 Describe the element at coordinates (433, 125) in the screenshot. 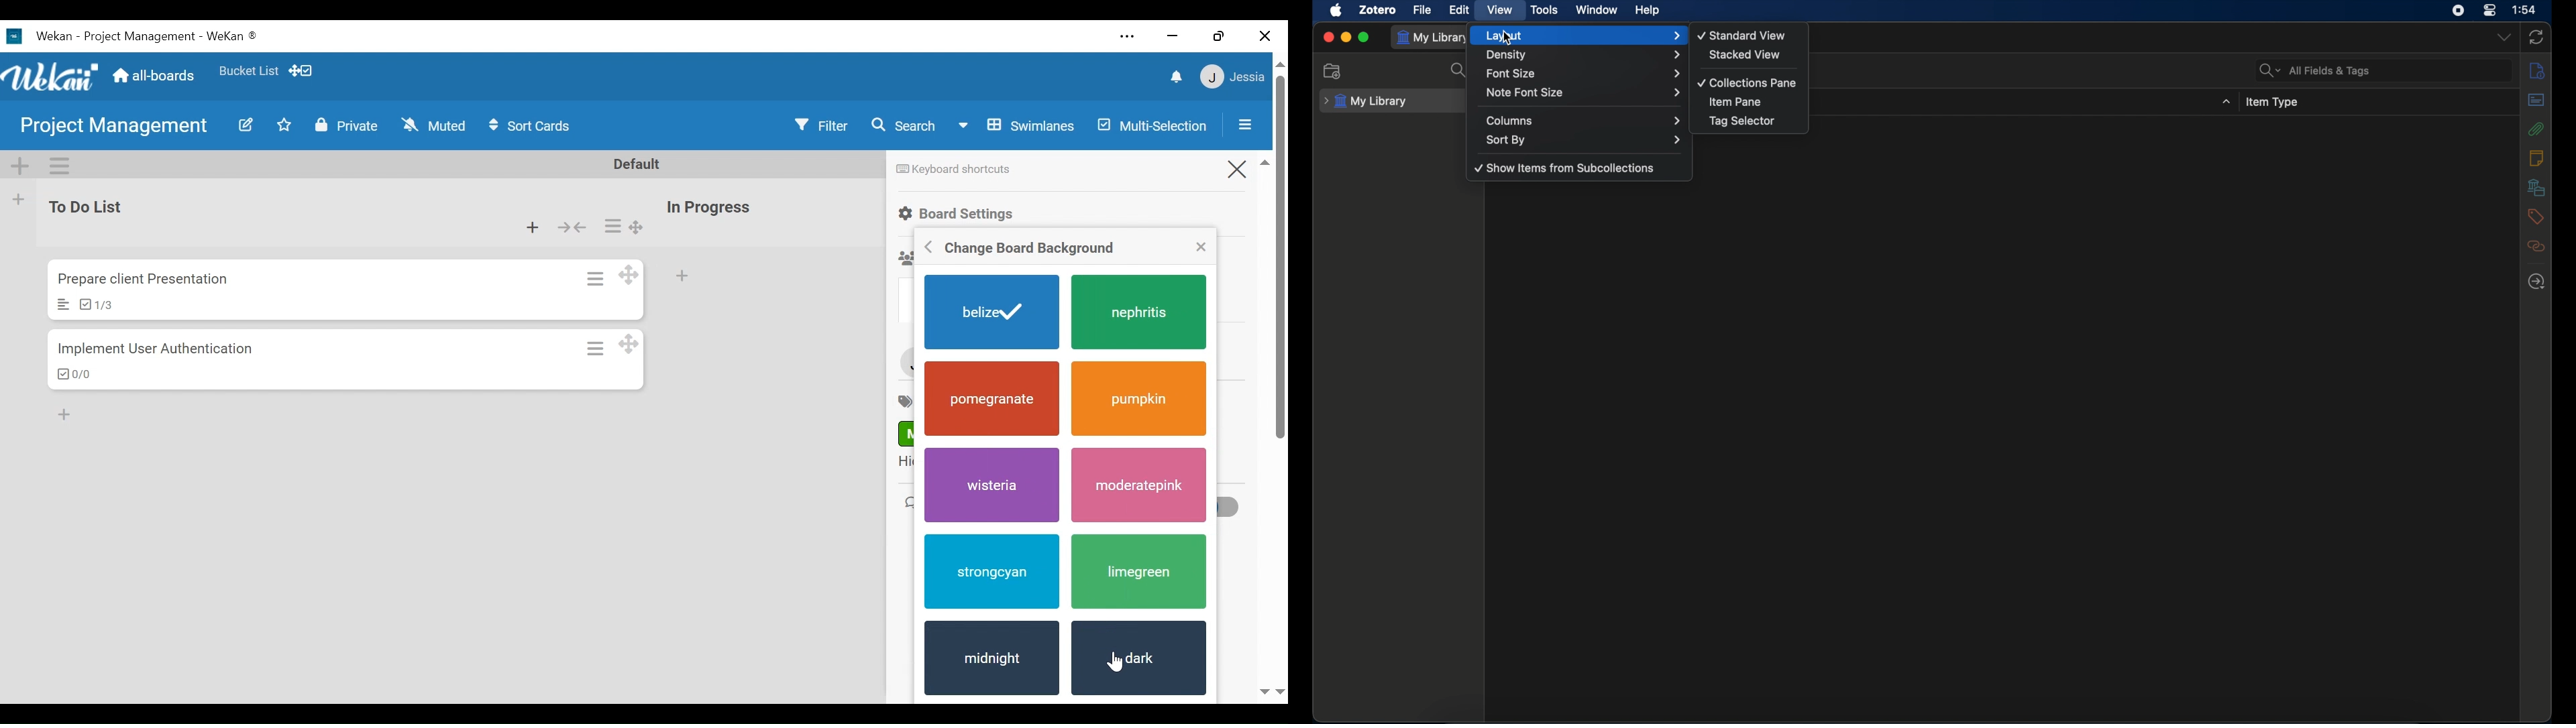

I see `Muted` at that location.